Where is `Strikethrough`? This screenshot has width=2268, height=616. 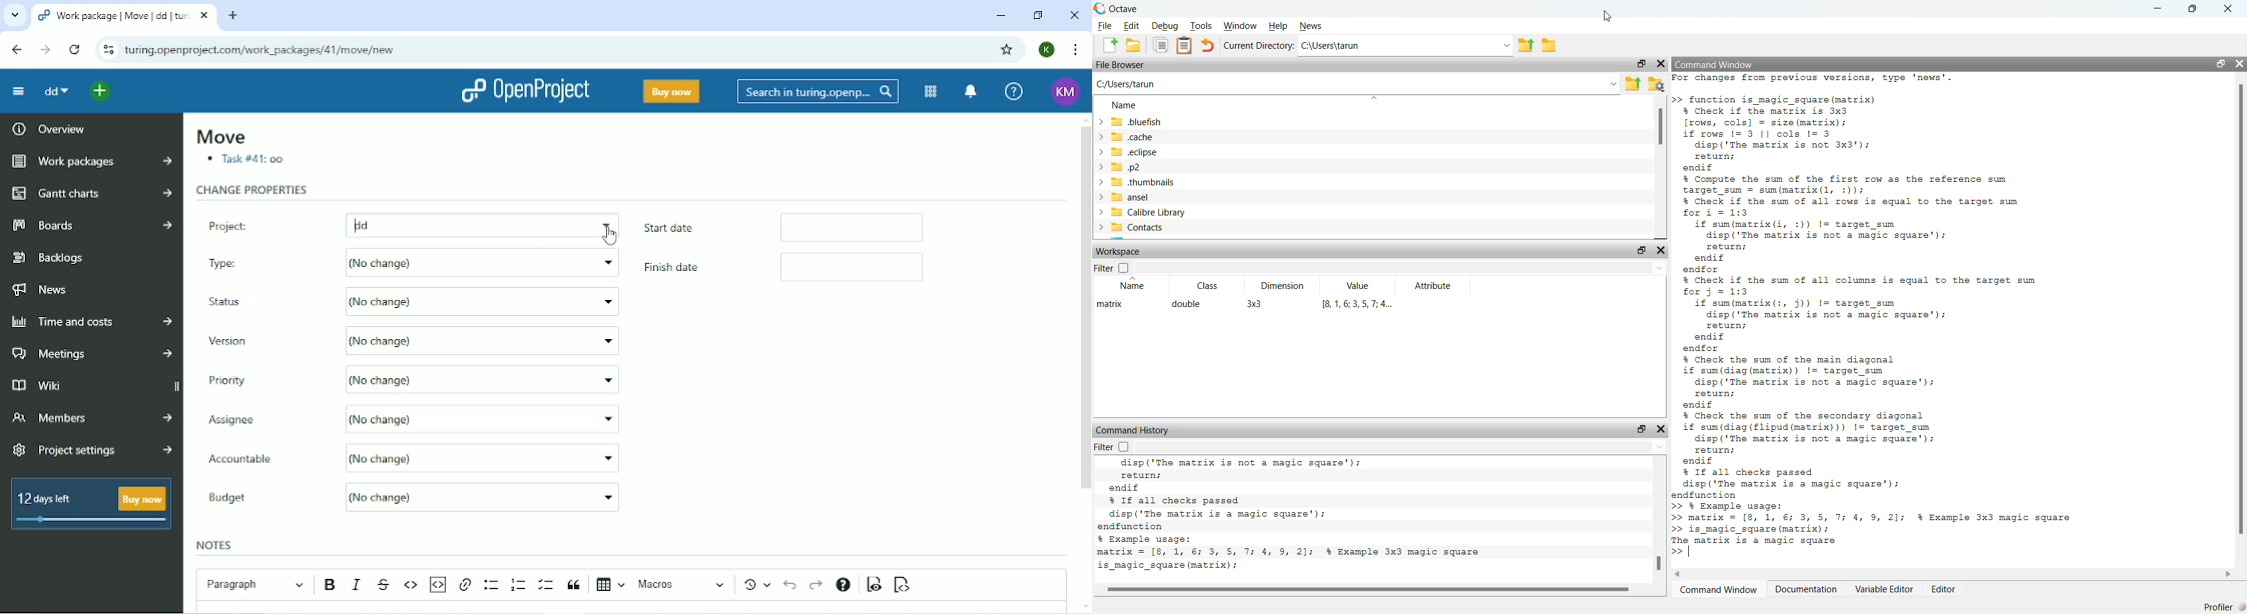
Strikethrough is located at coordinates (385, 585).